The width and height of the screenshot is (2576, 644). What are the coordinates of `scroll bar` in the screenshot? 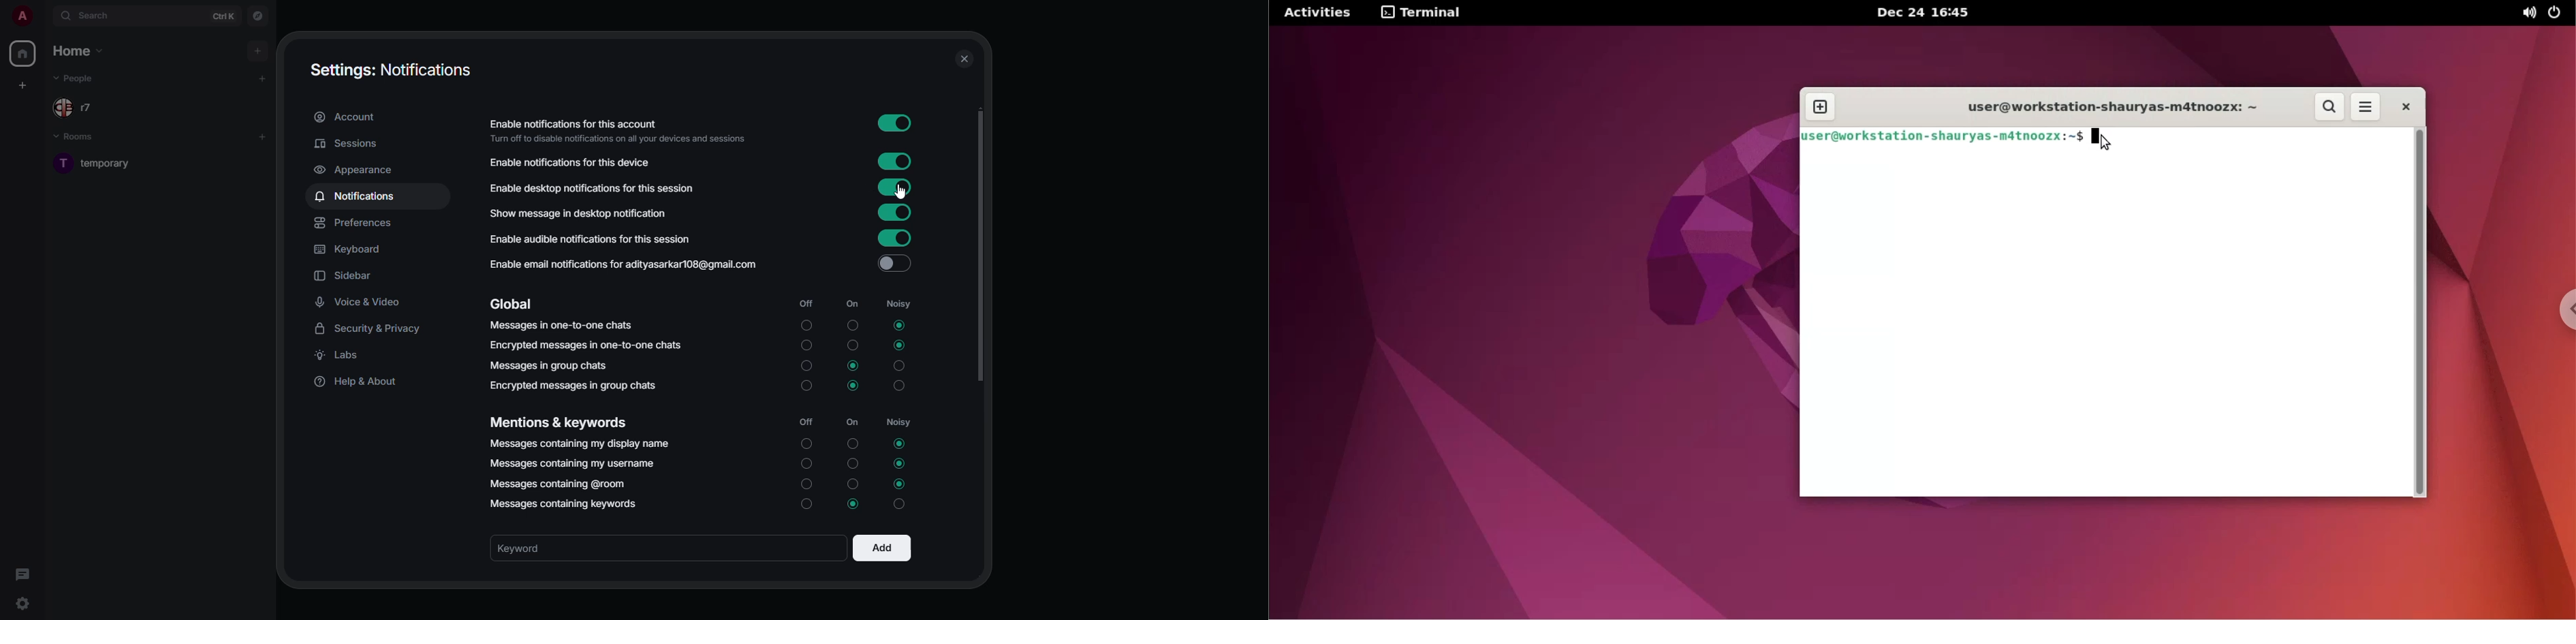 It's located at (985, 249).